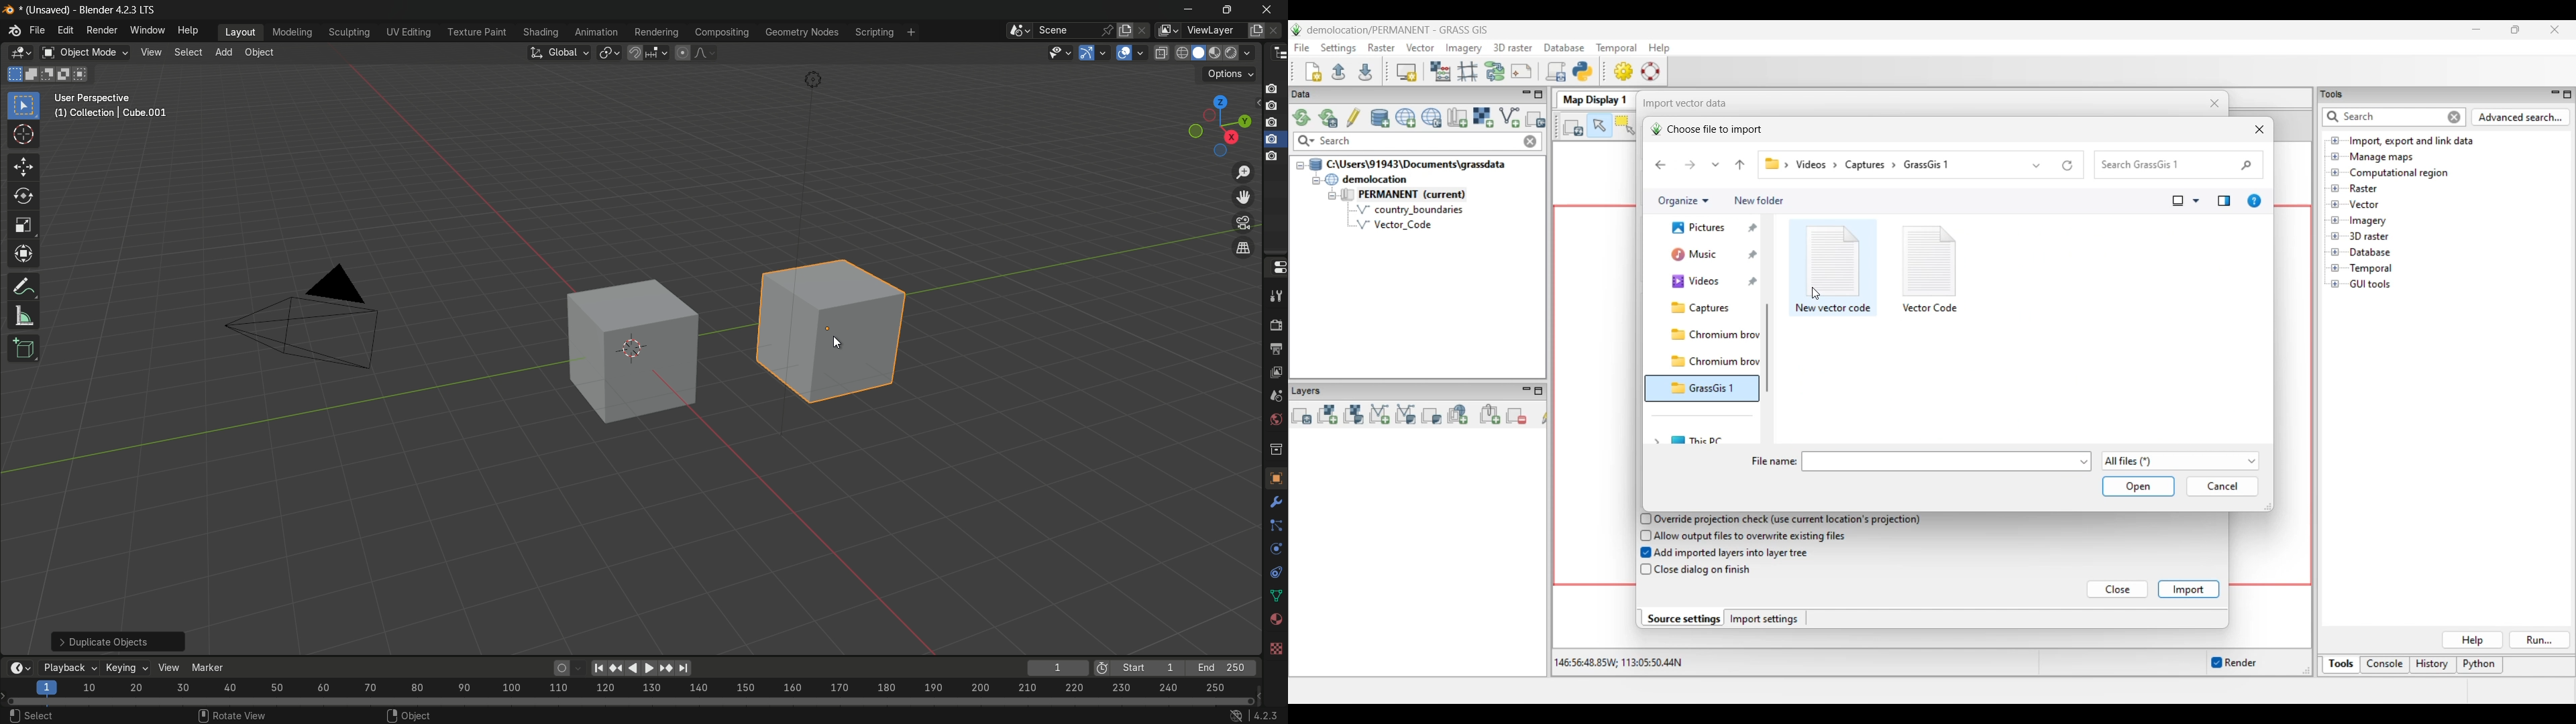 The image size is (2576, 728). I want to click on show gizmo, so click(1087, 53).